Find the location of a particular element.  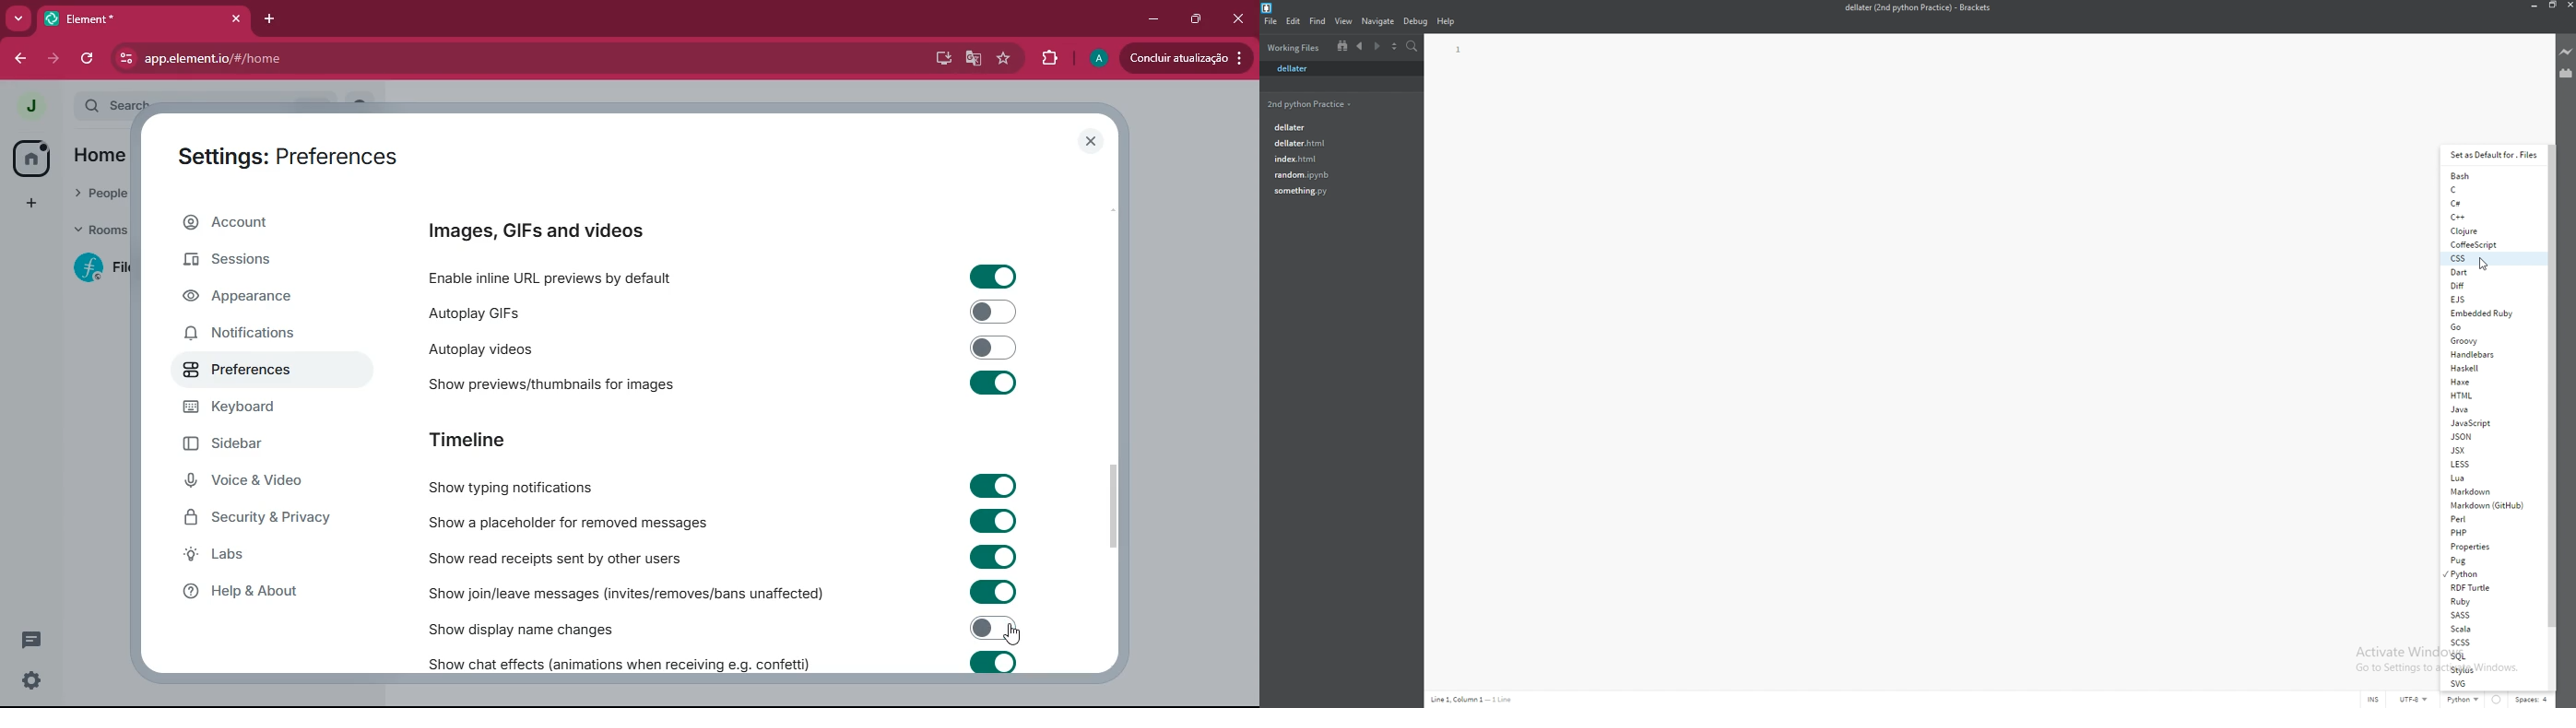

toggled off is located at coordinates (995, 627).